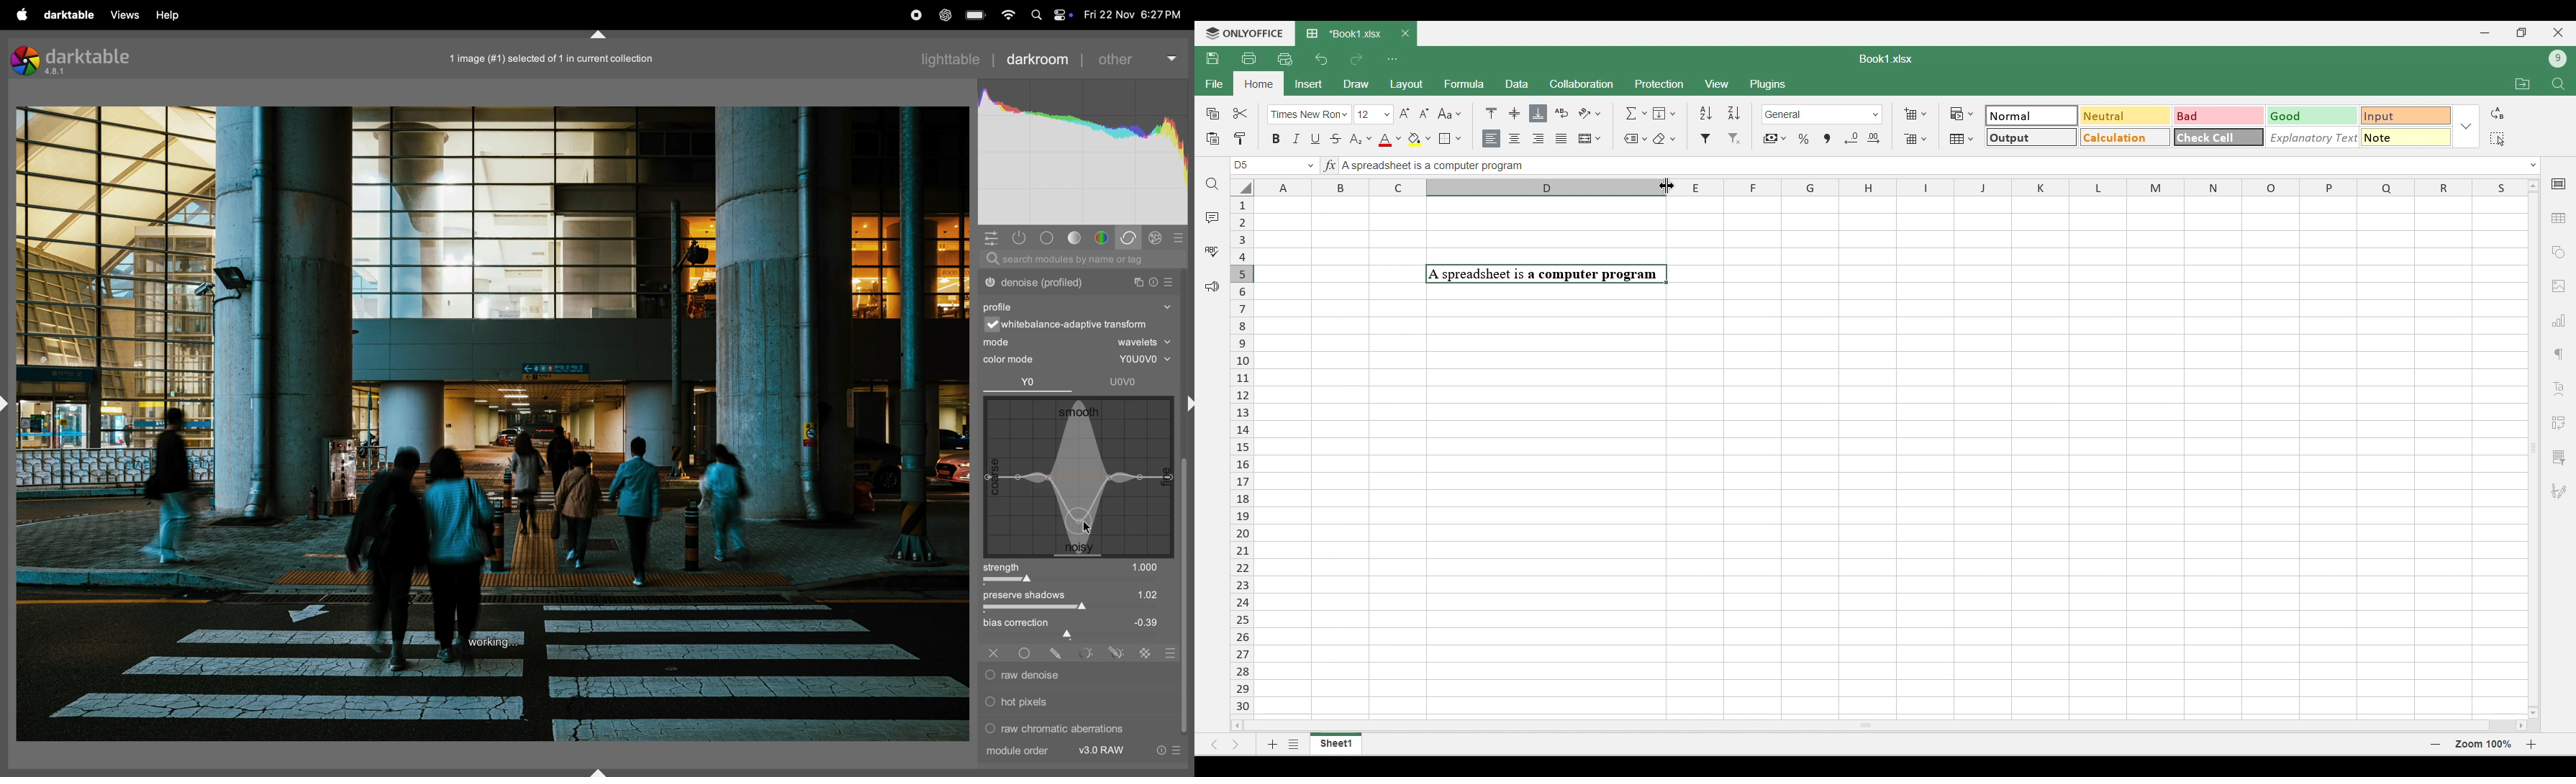 This screenshot has height=784, width=2576. What do you see at coordinates (1212, 287) in the screenshot?
I see `Feedback and support` at bounding box center [1212, 287].